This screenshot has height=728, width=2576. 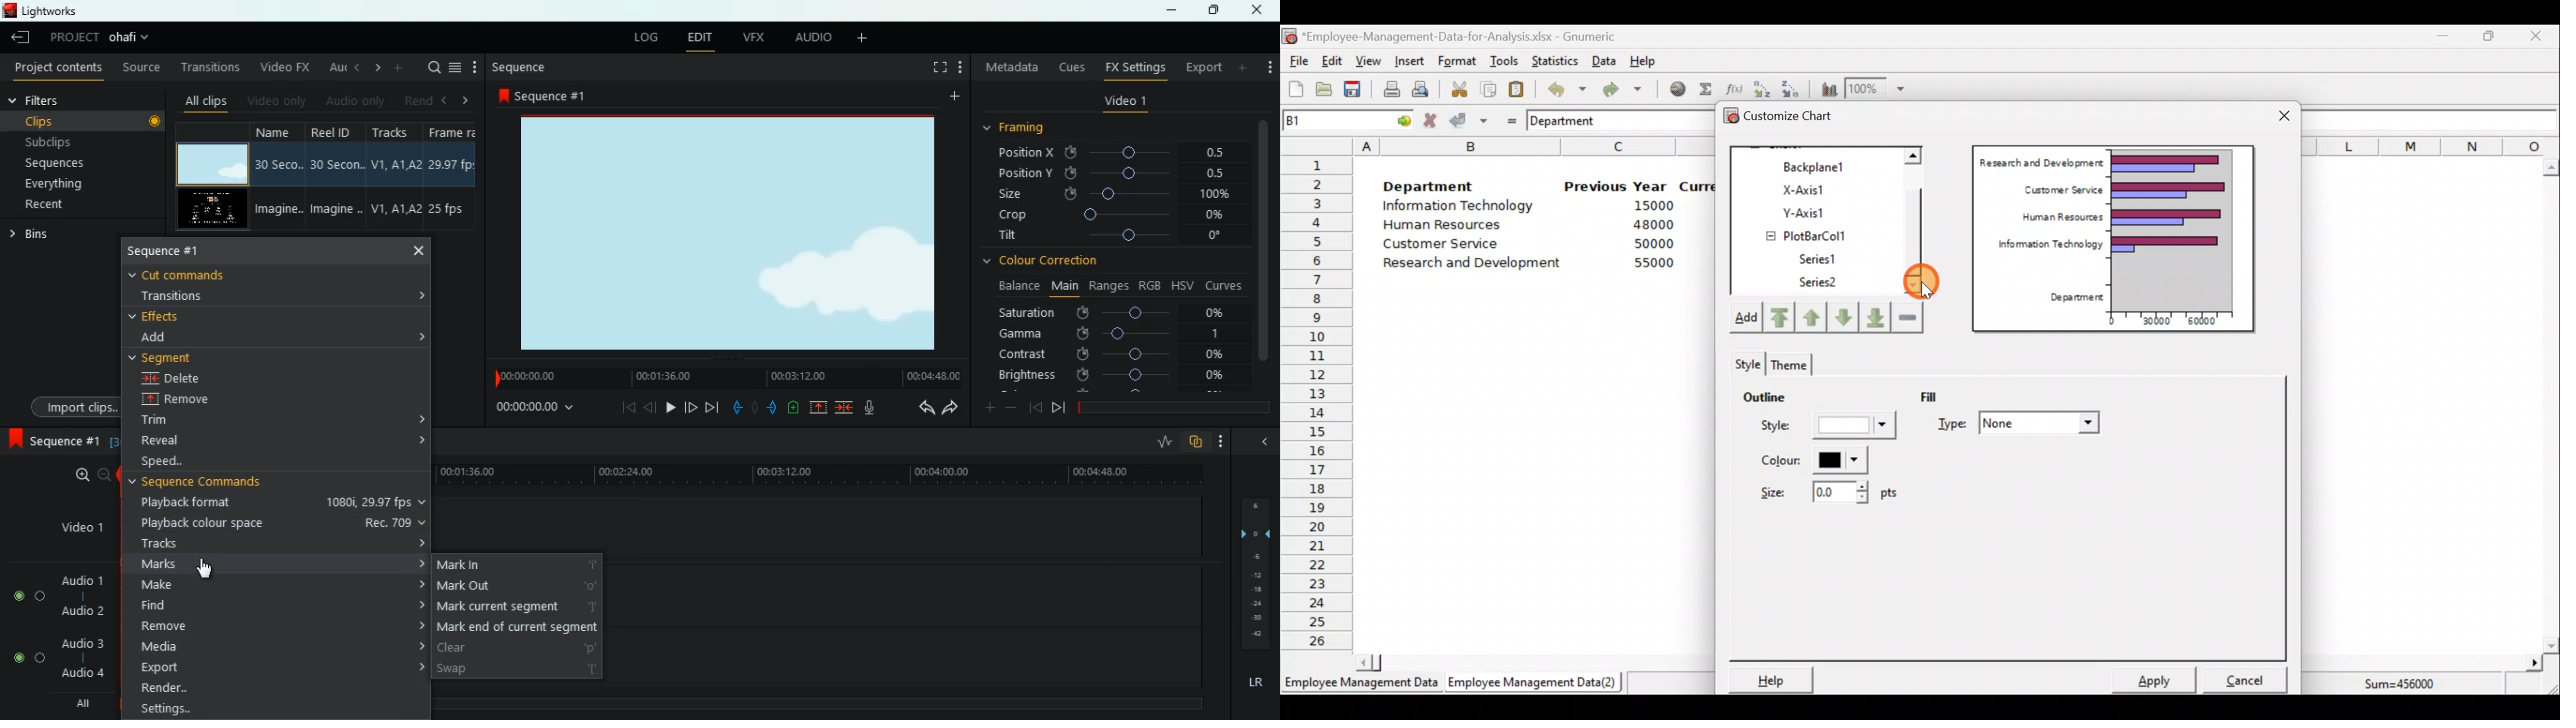 I want to click on audio 4, so click(x=79, y=672).